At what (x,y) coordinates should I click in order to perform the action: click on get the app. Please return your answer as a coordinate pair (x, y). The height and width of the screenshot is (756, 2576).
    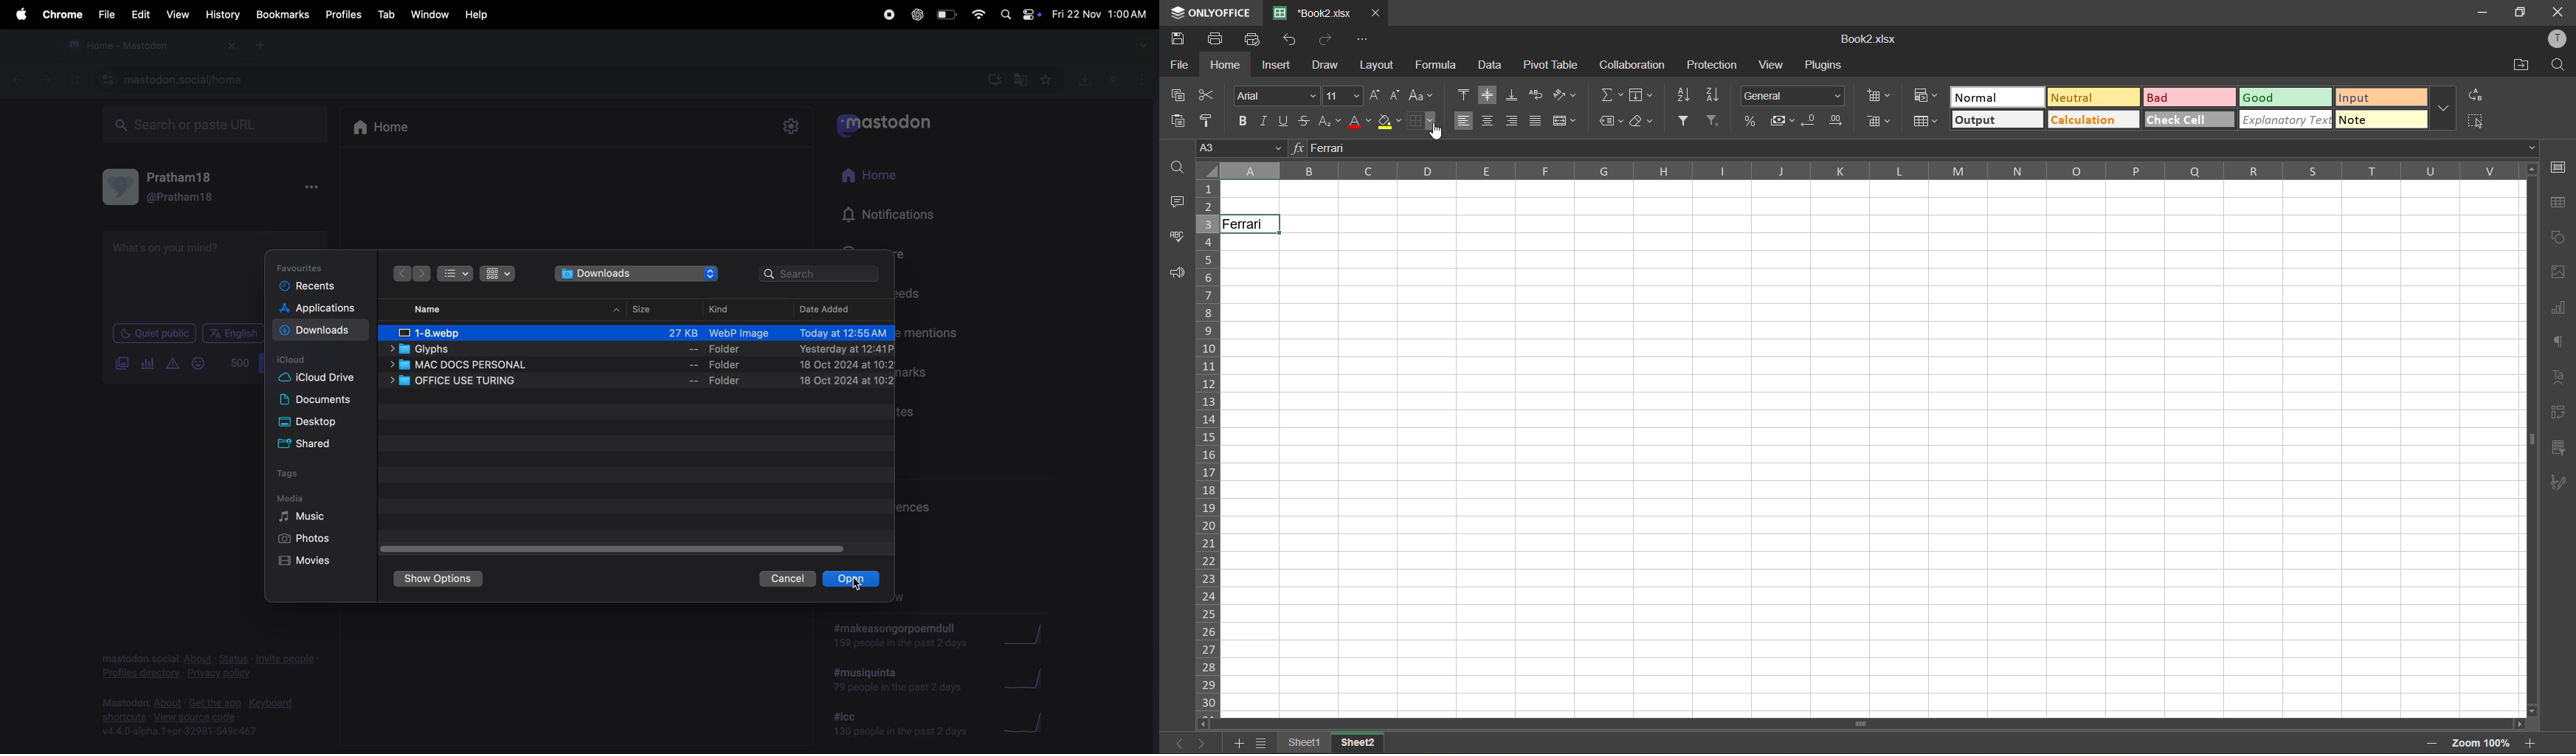
    Looking at the image, I should click on (217, 702).